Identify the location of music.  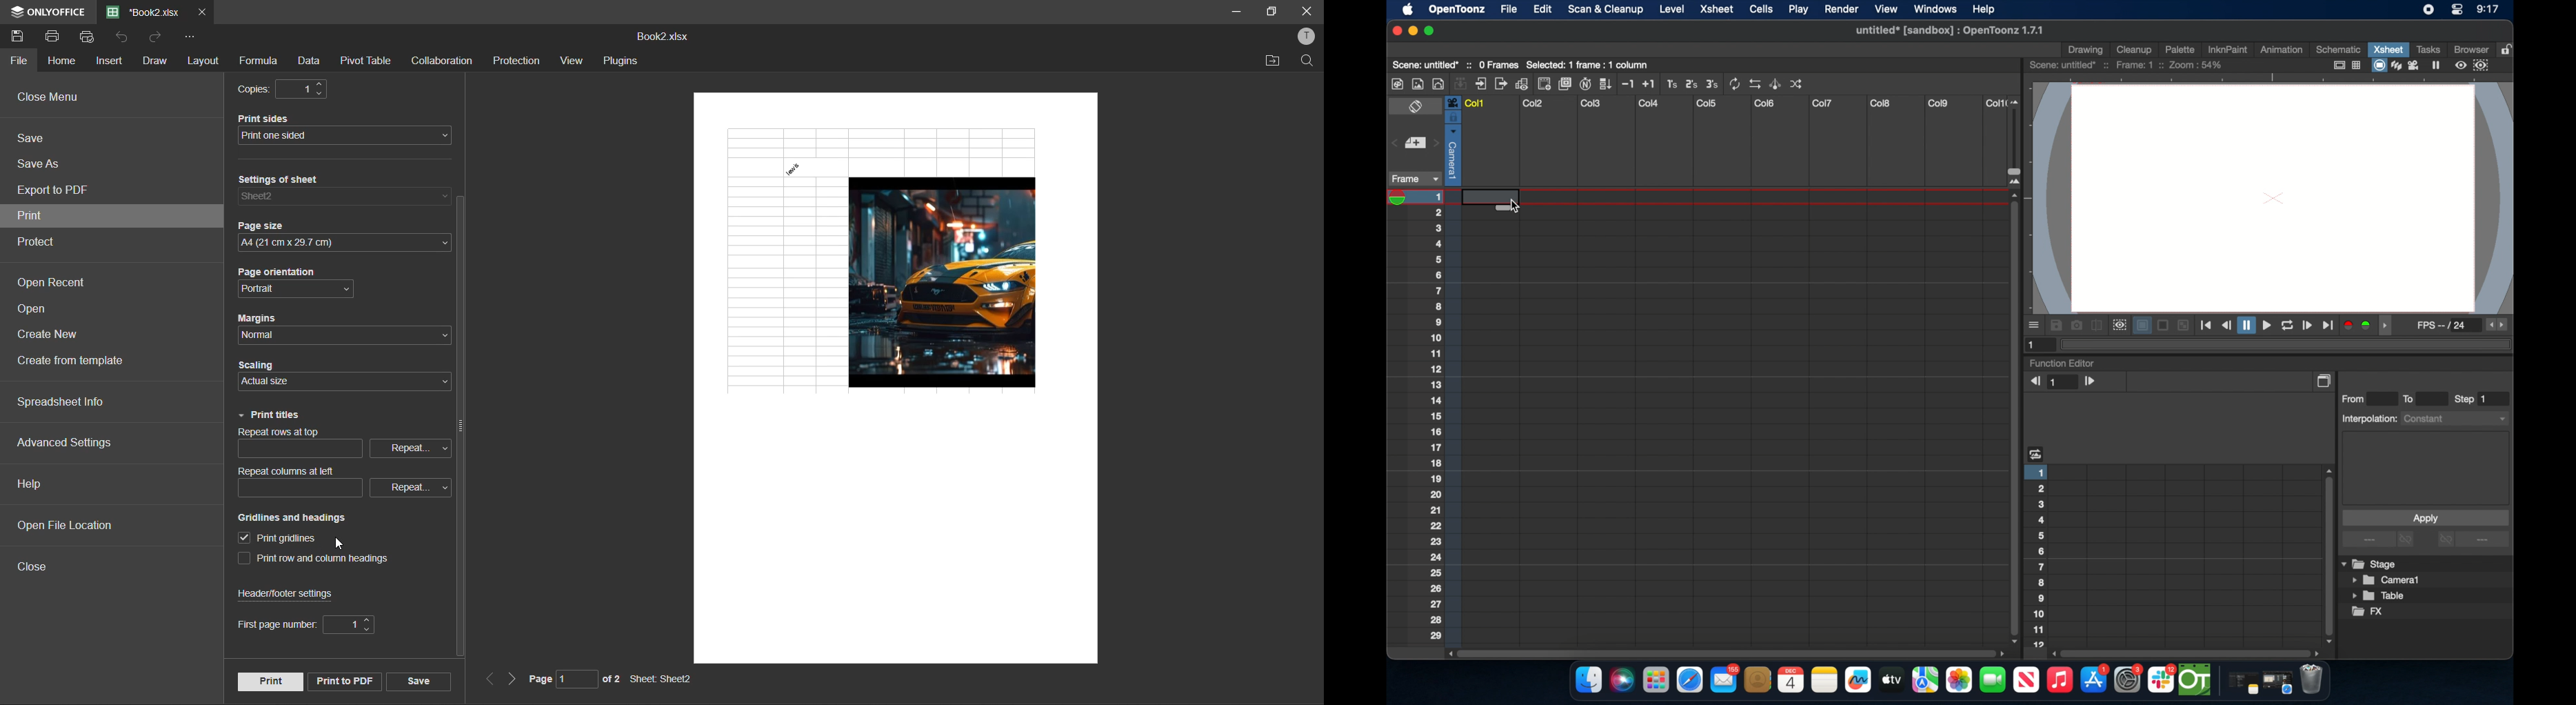
(2059, 680).